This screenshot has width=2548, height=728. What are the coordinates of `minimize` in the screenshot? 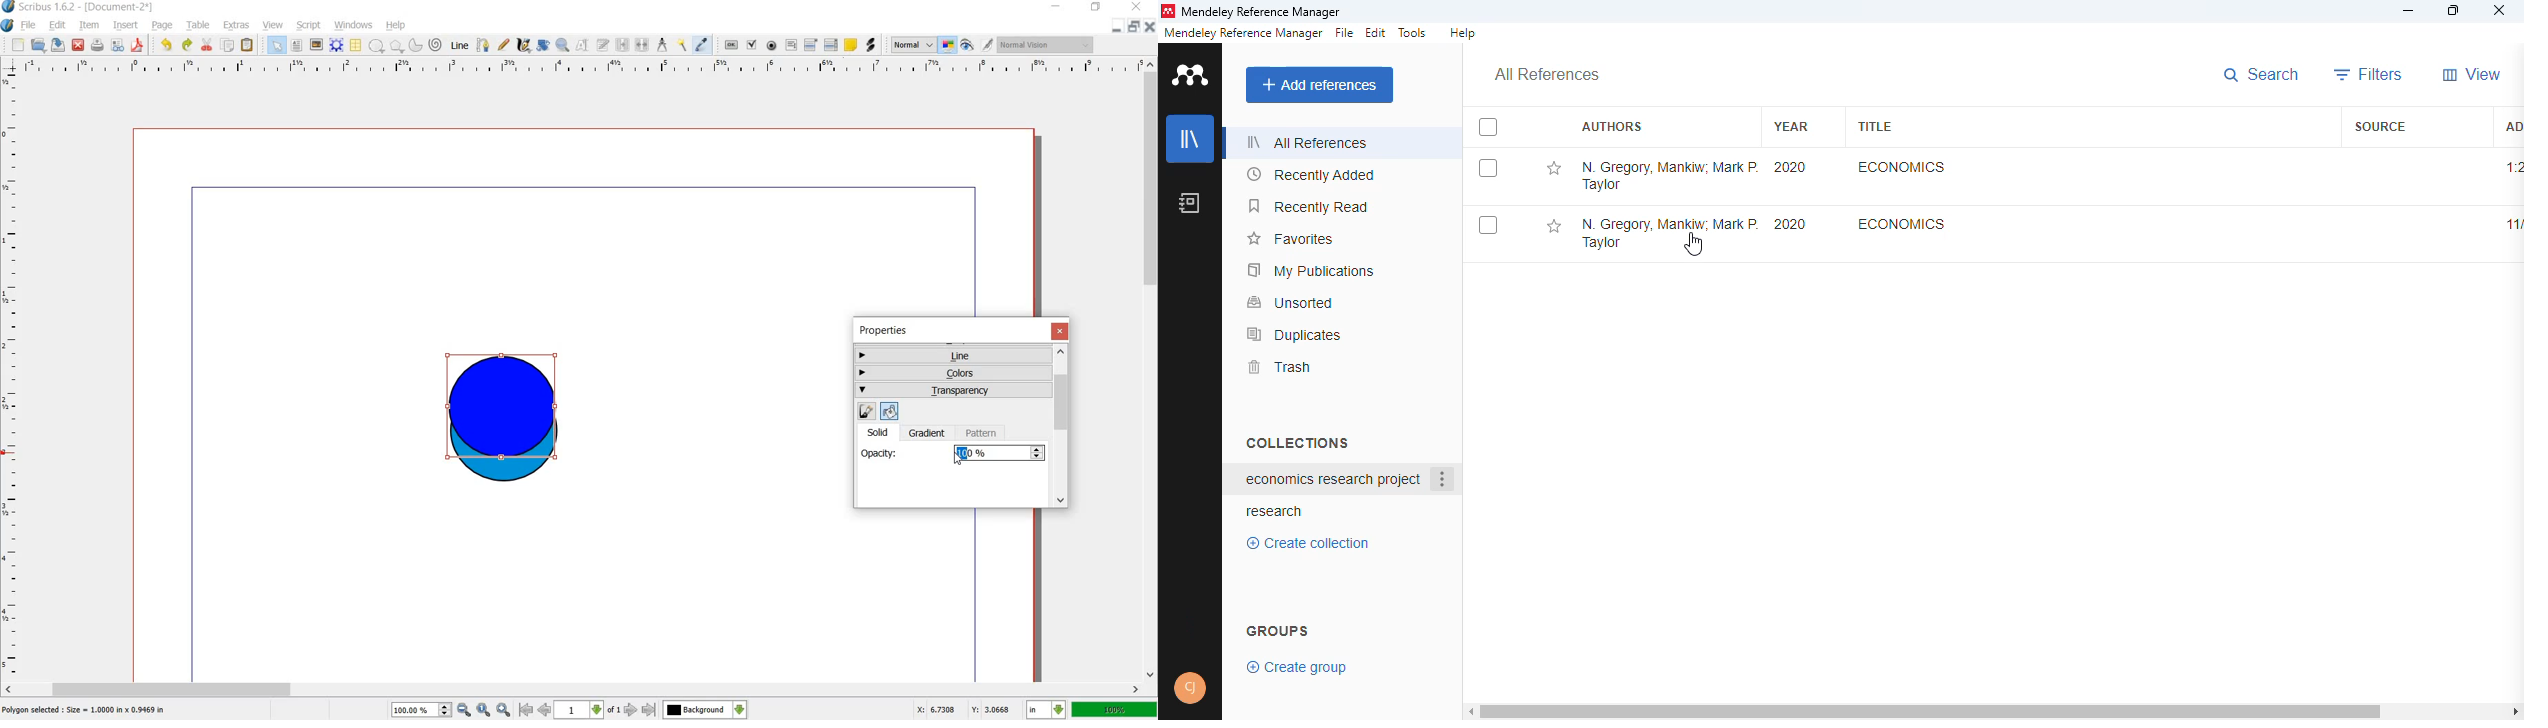 It's located at (1117, 28).